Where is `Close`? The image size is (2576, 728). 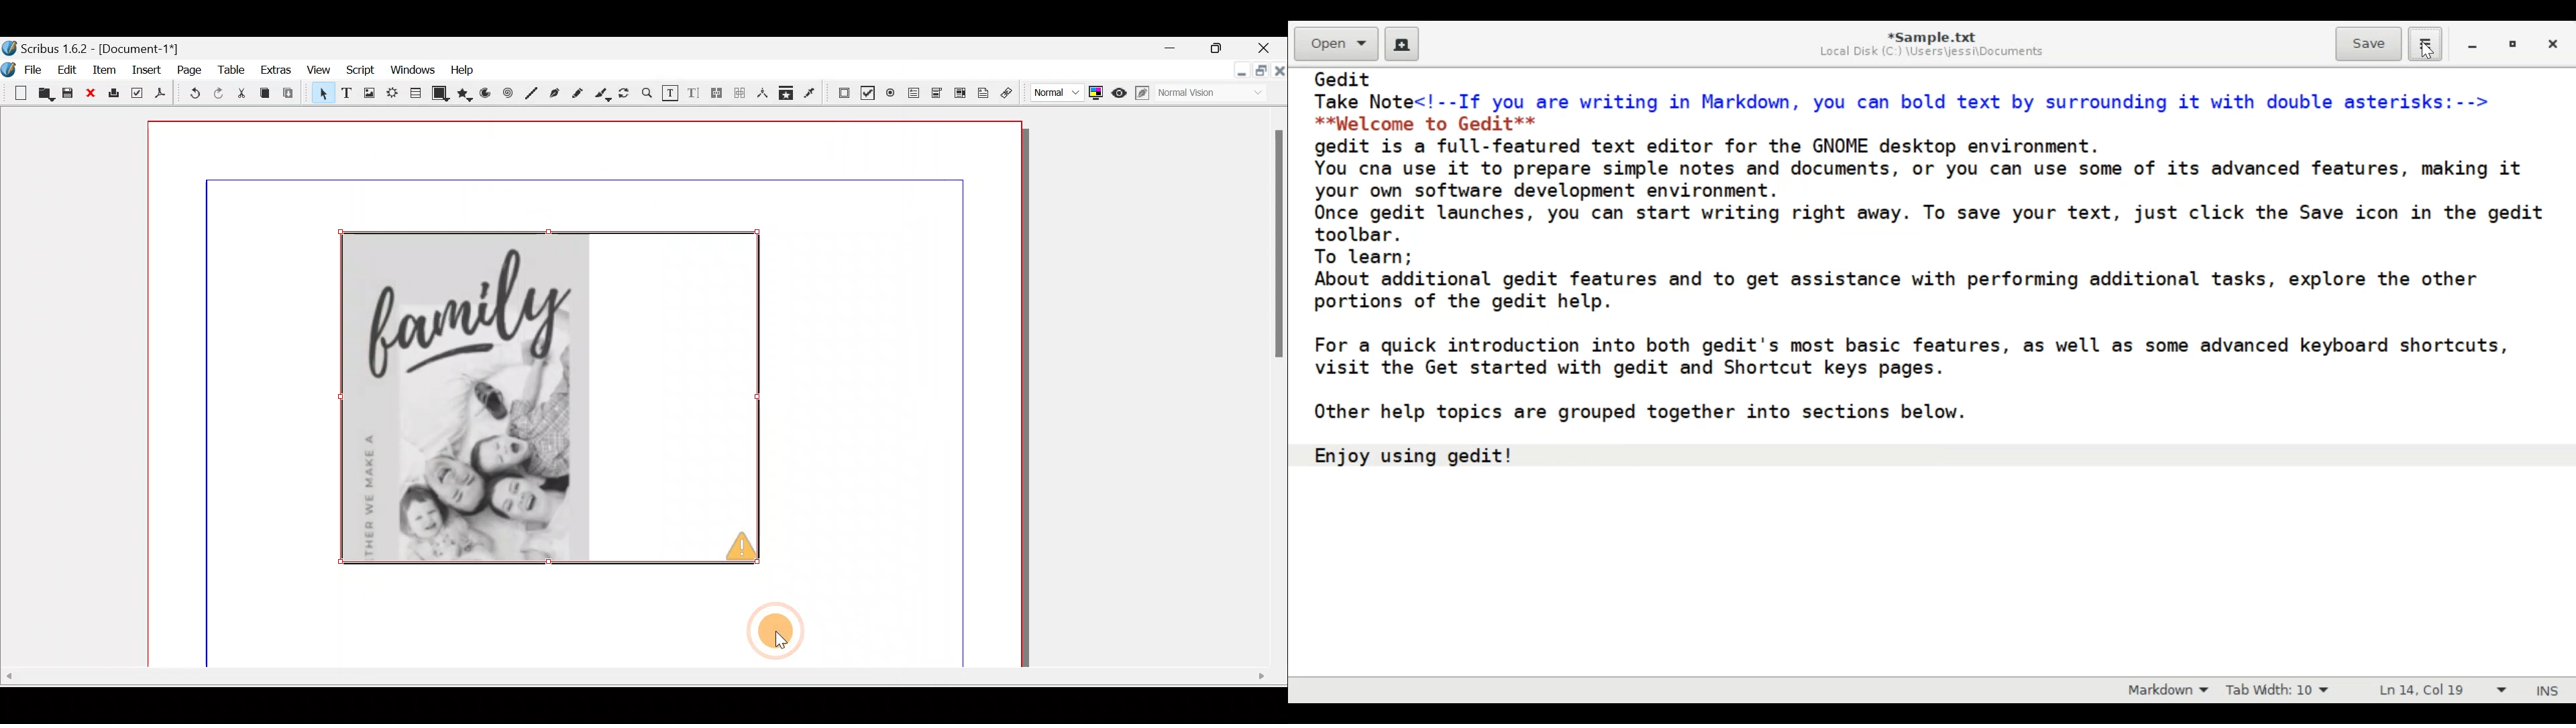 Close is located at coordinates (1268, 48).